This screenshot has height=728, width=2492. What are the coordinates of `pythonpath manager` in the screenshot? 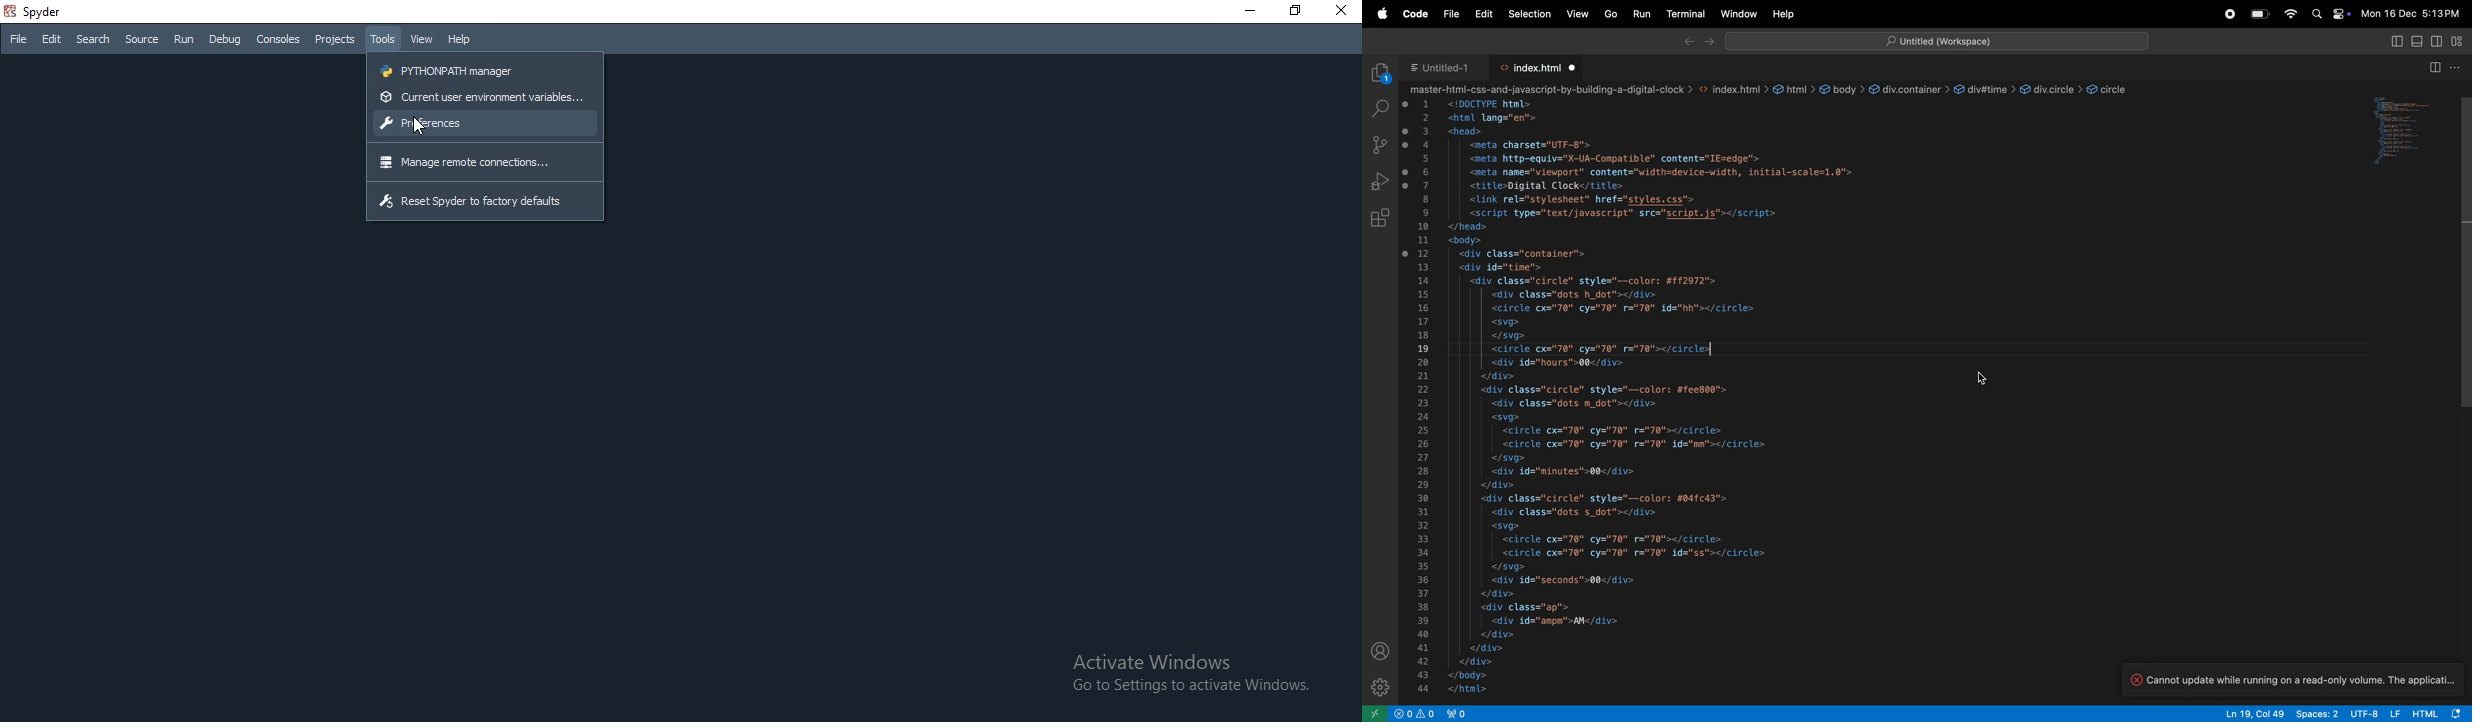 It's located at (482, 69).